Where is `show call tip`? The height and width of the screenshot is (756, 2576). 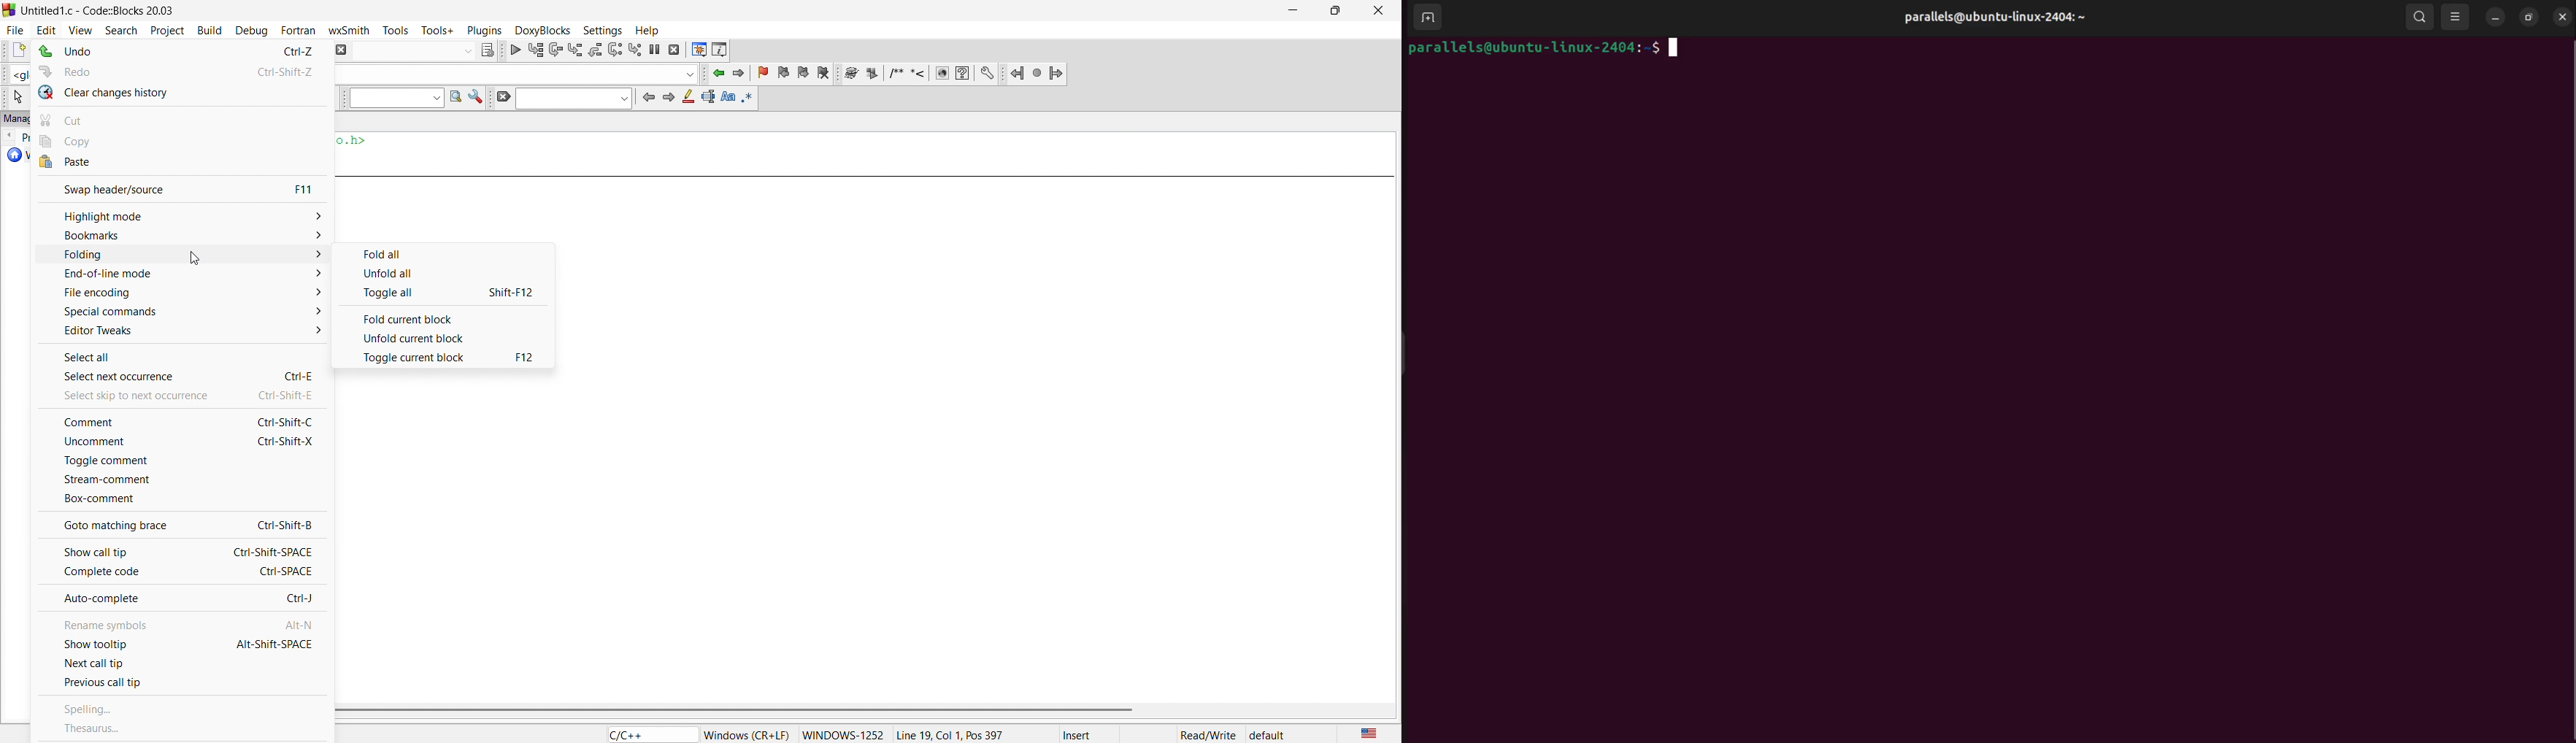 show call tip is located at coordinates (177, 550).